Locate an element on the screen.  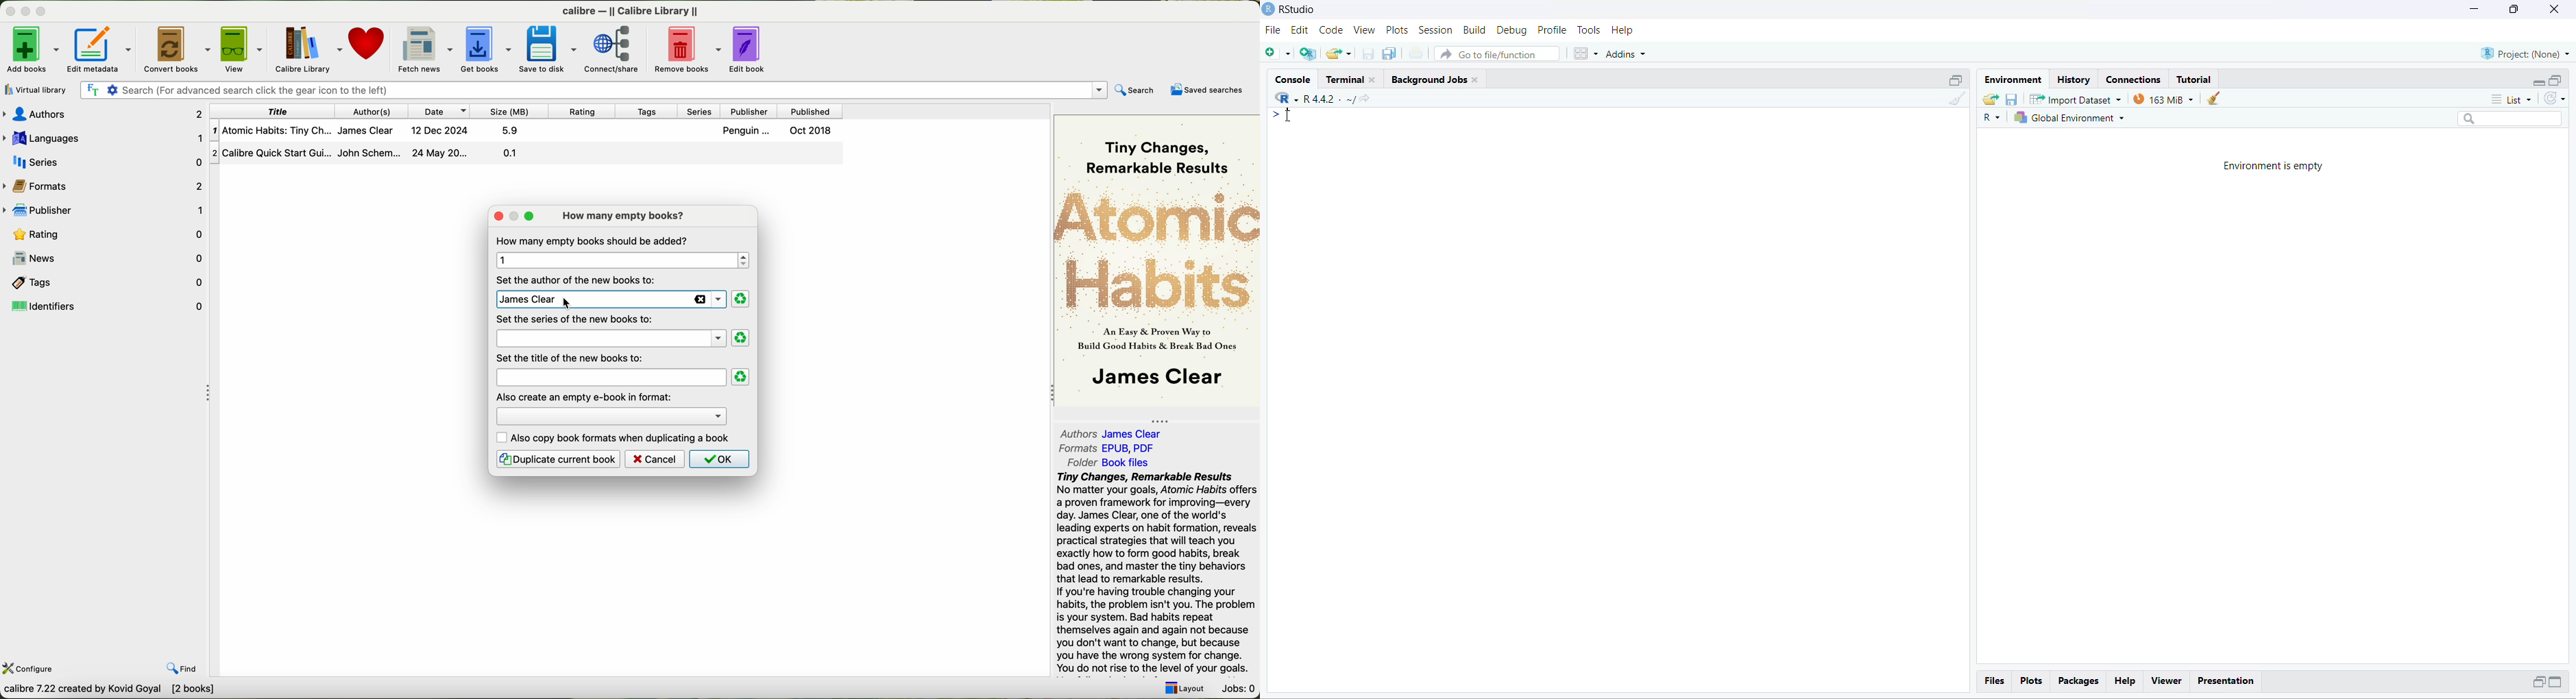
Plots is located at coordinates (2030, 680).